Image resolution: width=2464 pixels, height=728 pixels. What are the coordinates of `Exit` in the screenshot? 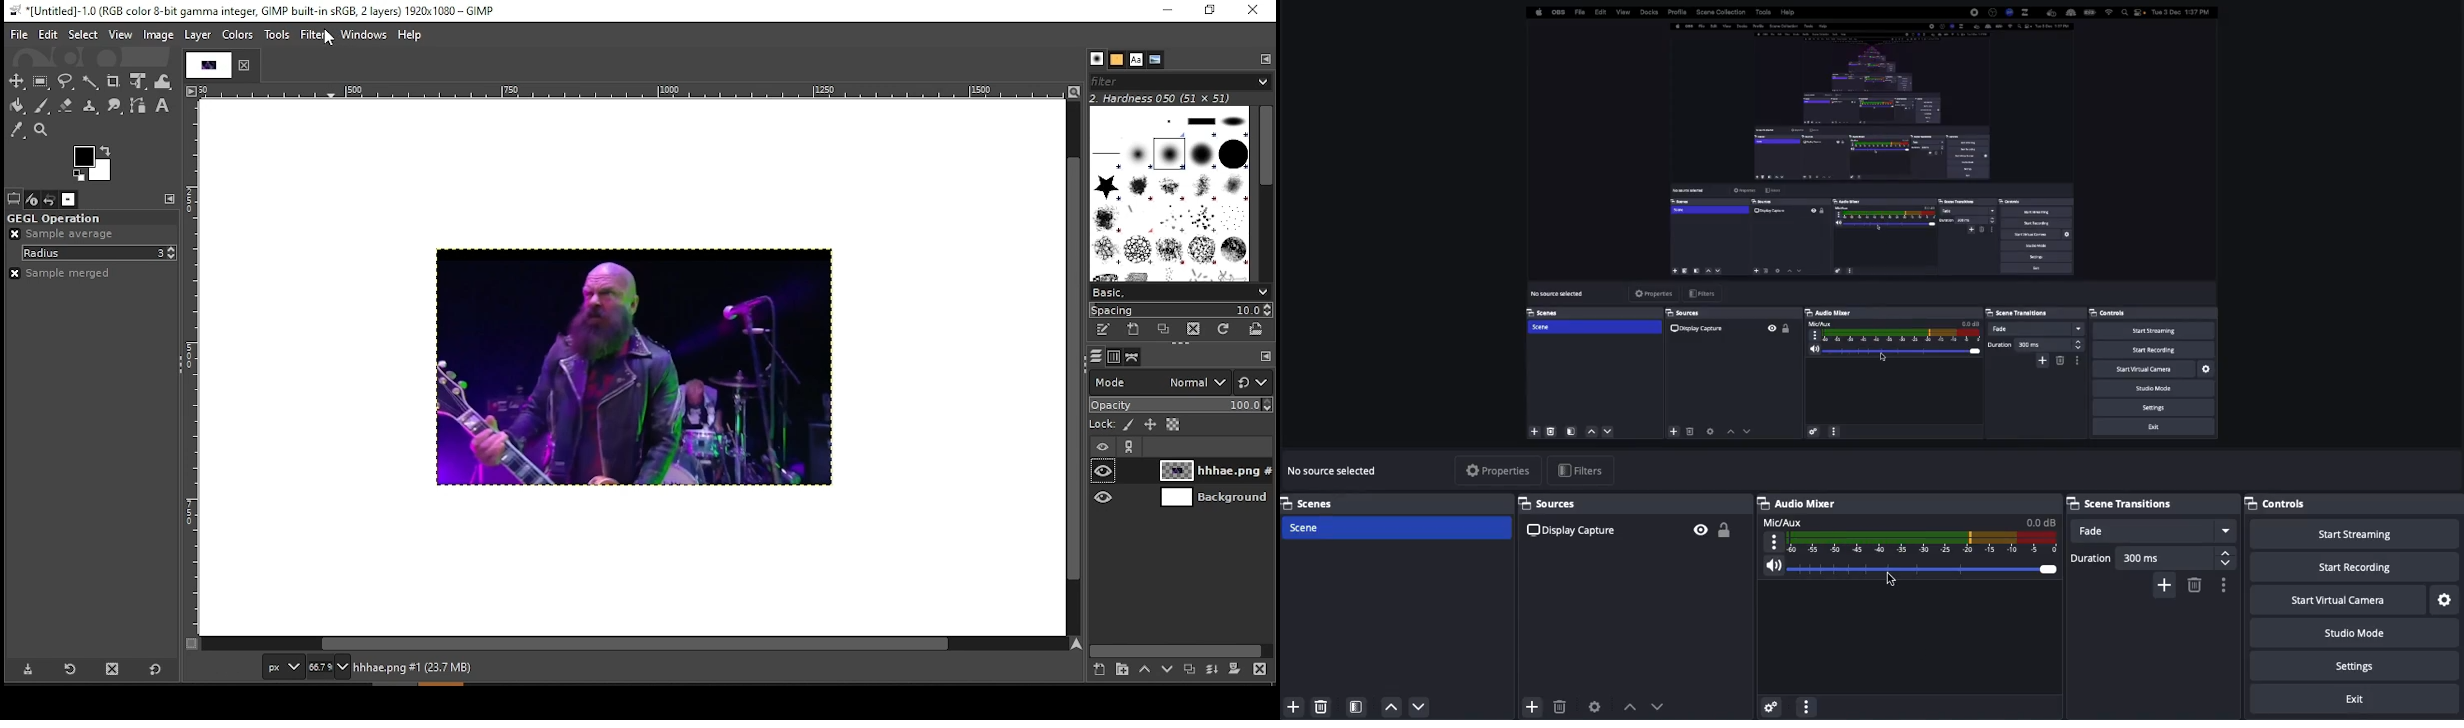 It's located at (2358, 699).